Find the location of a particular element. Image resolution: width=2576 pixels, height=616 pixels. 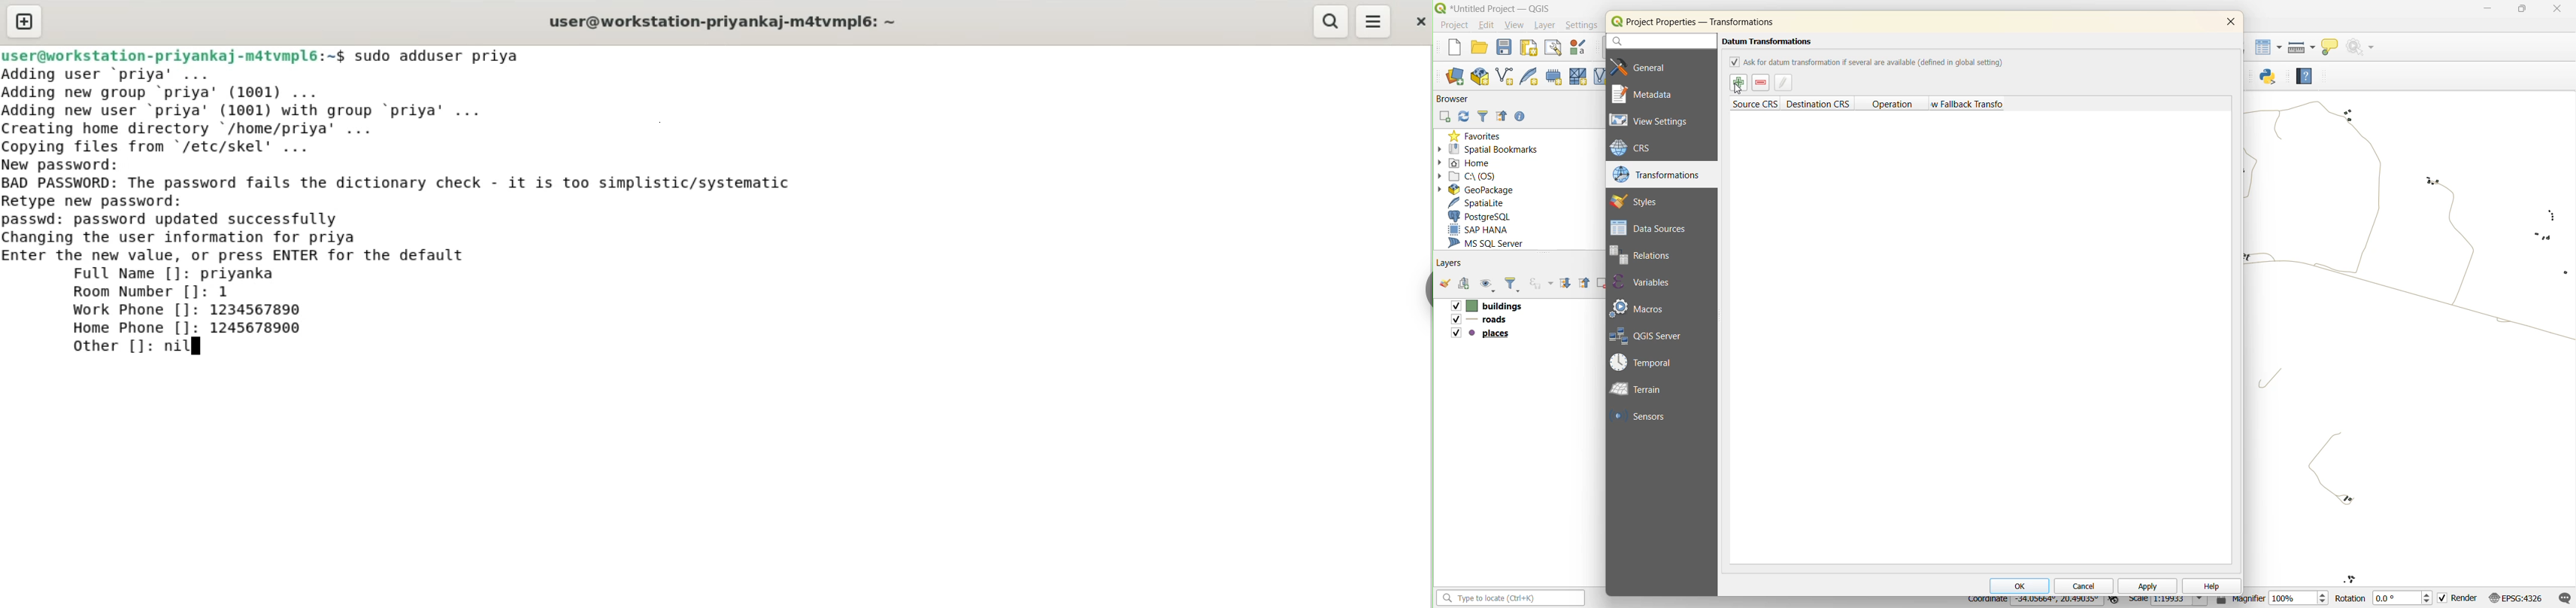

view settings is located at coordinates (1655, 122).